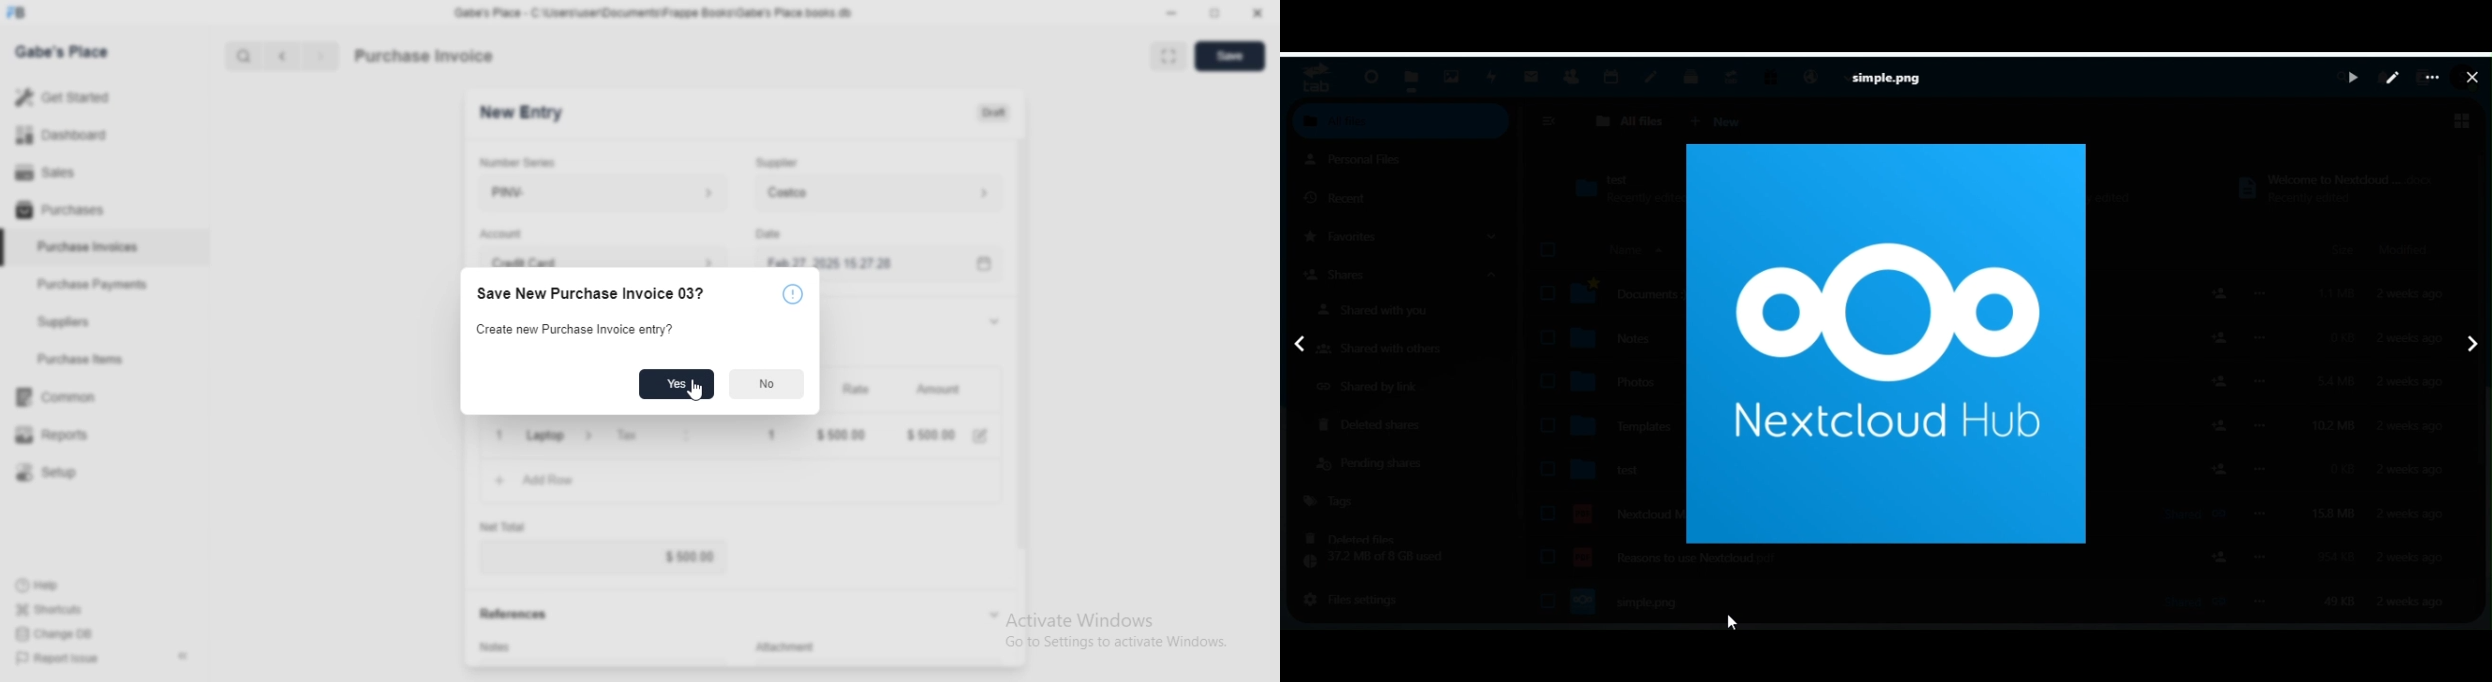  I want to click on Add Row, so click(741, 481).